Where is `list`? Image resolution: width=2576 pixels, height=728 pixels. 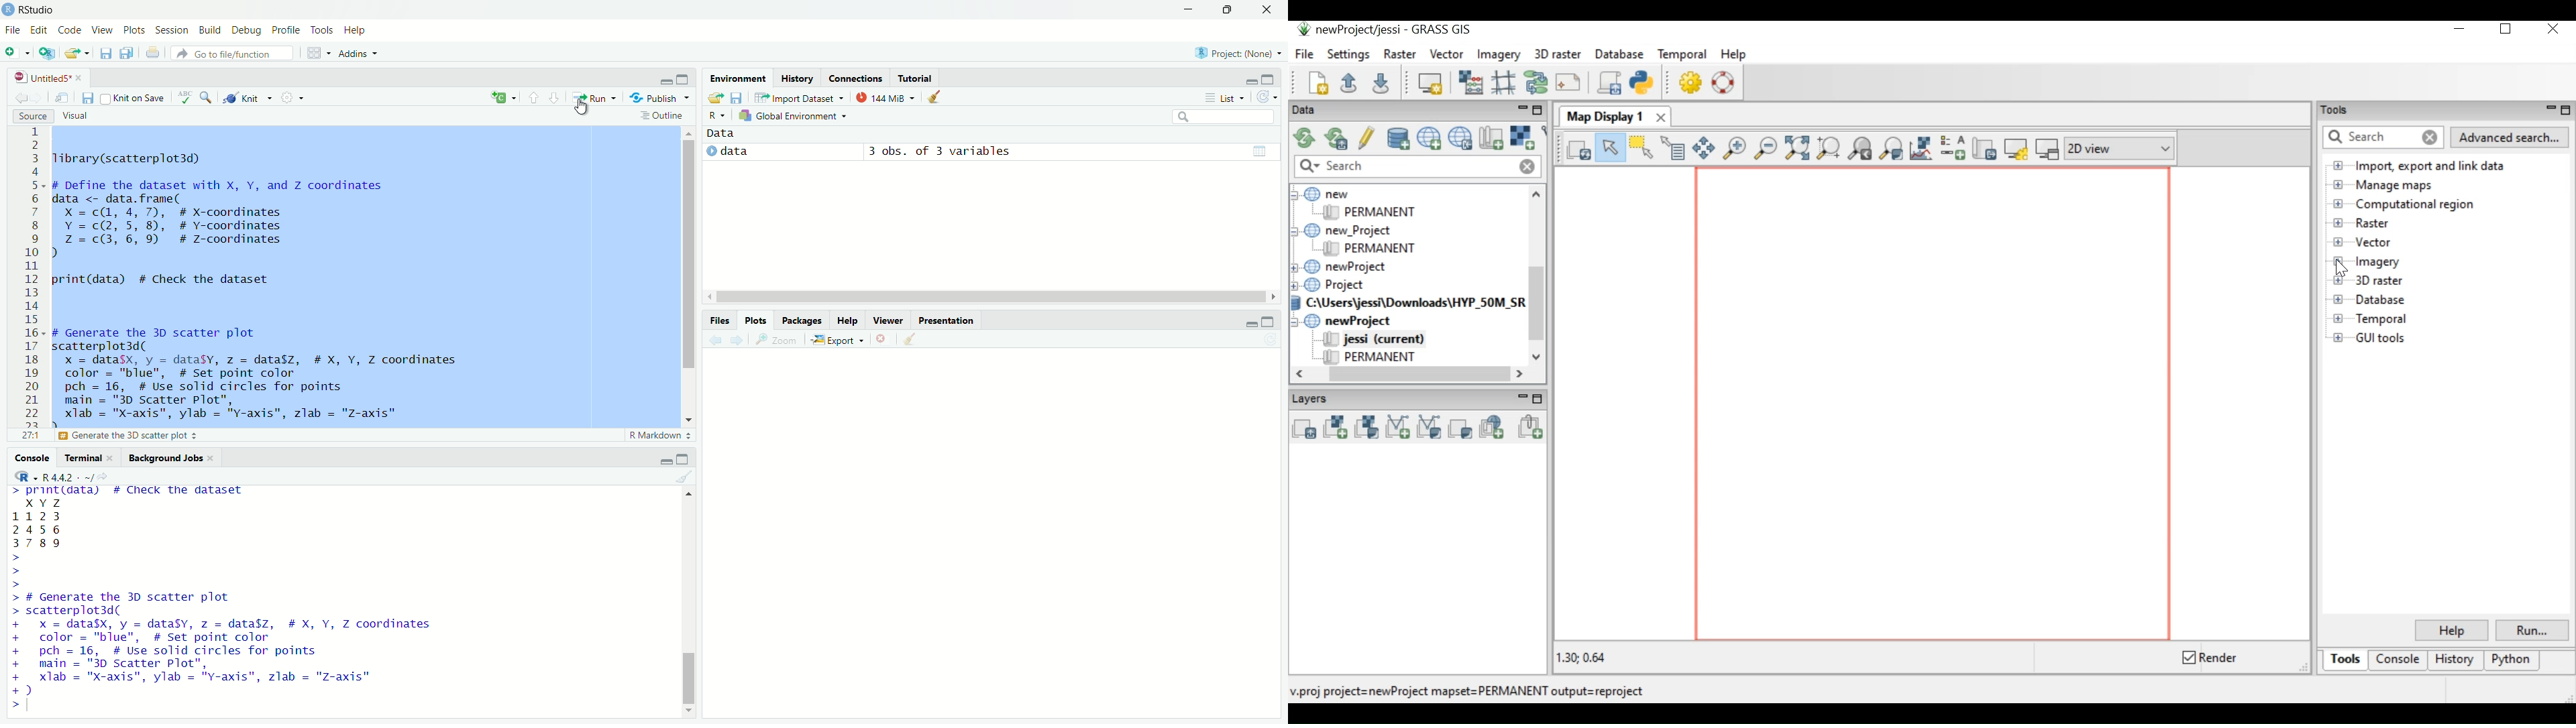
list is located at coordinates (1225, 99).